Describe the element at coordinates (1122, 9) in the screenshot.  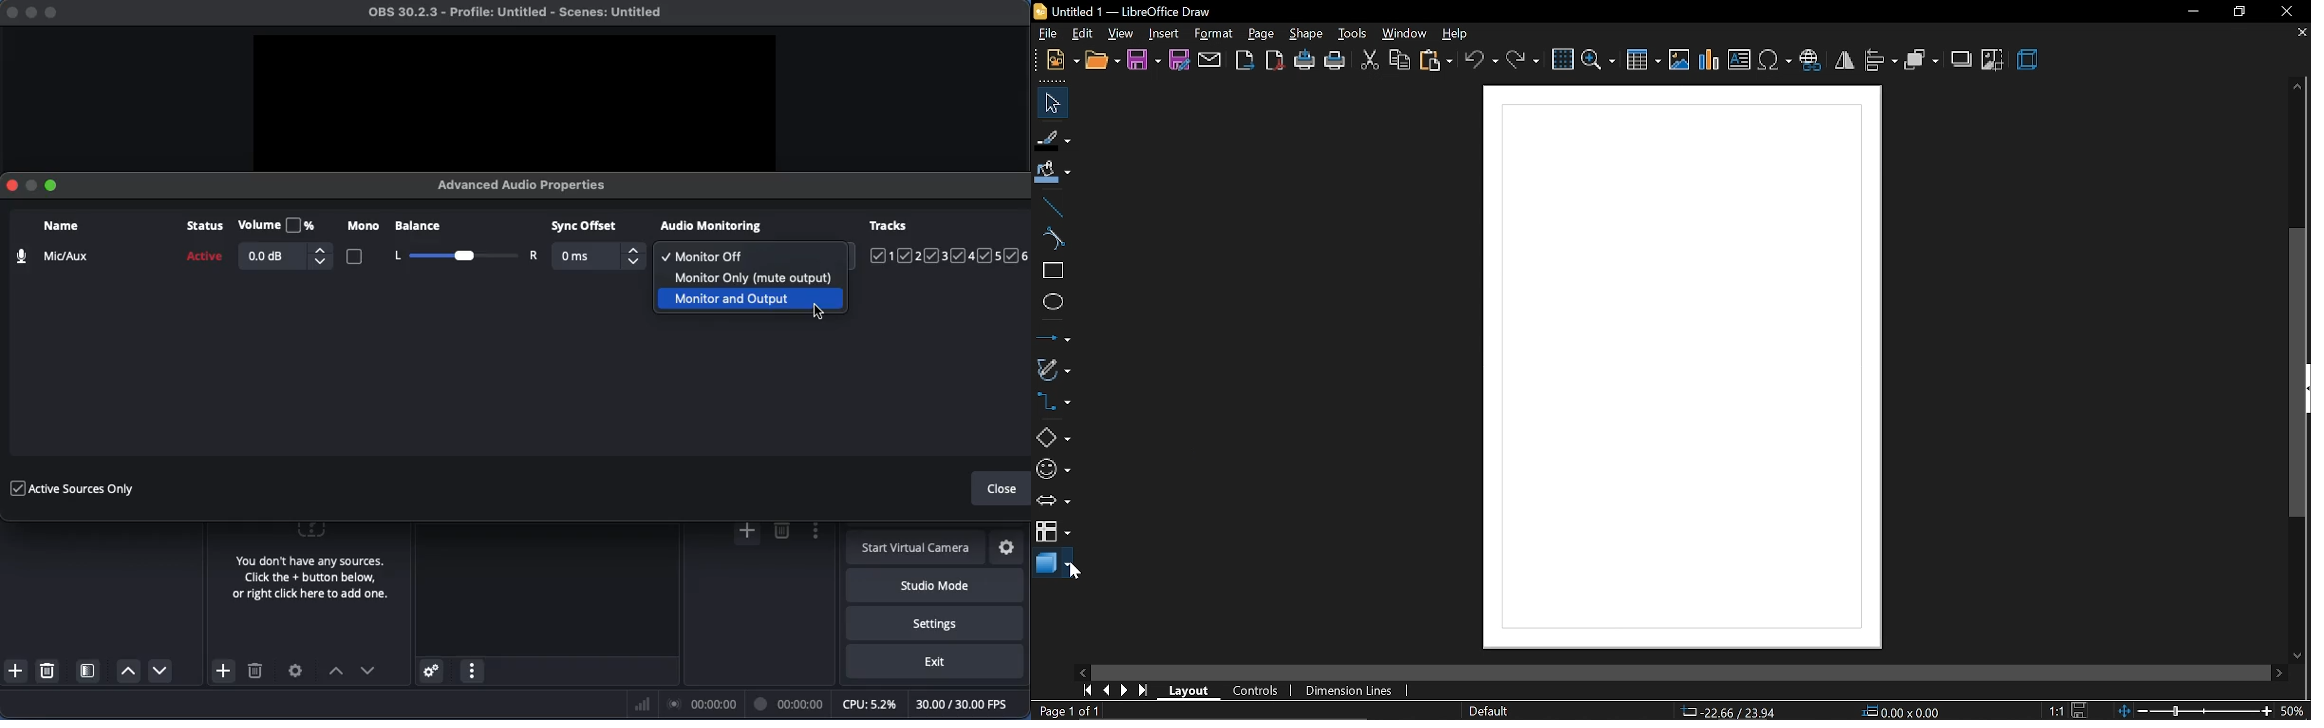
I see `Untitled 1 - LibreOffice Draw` at that location.